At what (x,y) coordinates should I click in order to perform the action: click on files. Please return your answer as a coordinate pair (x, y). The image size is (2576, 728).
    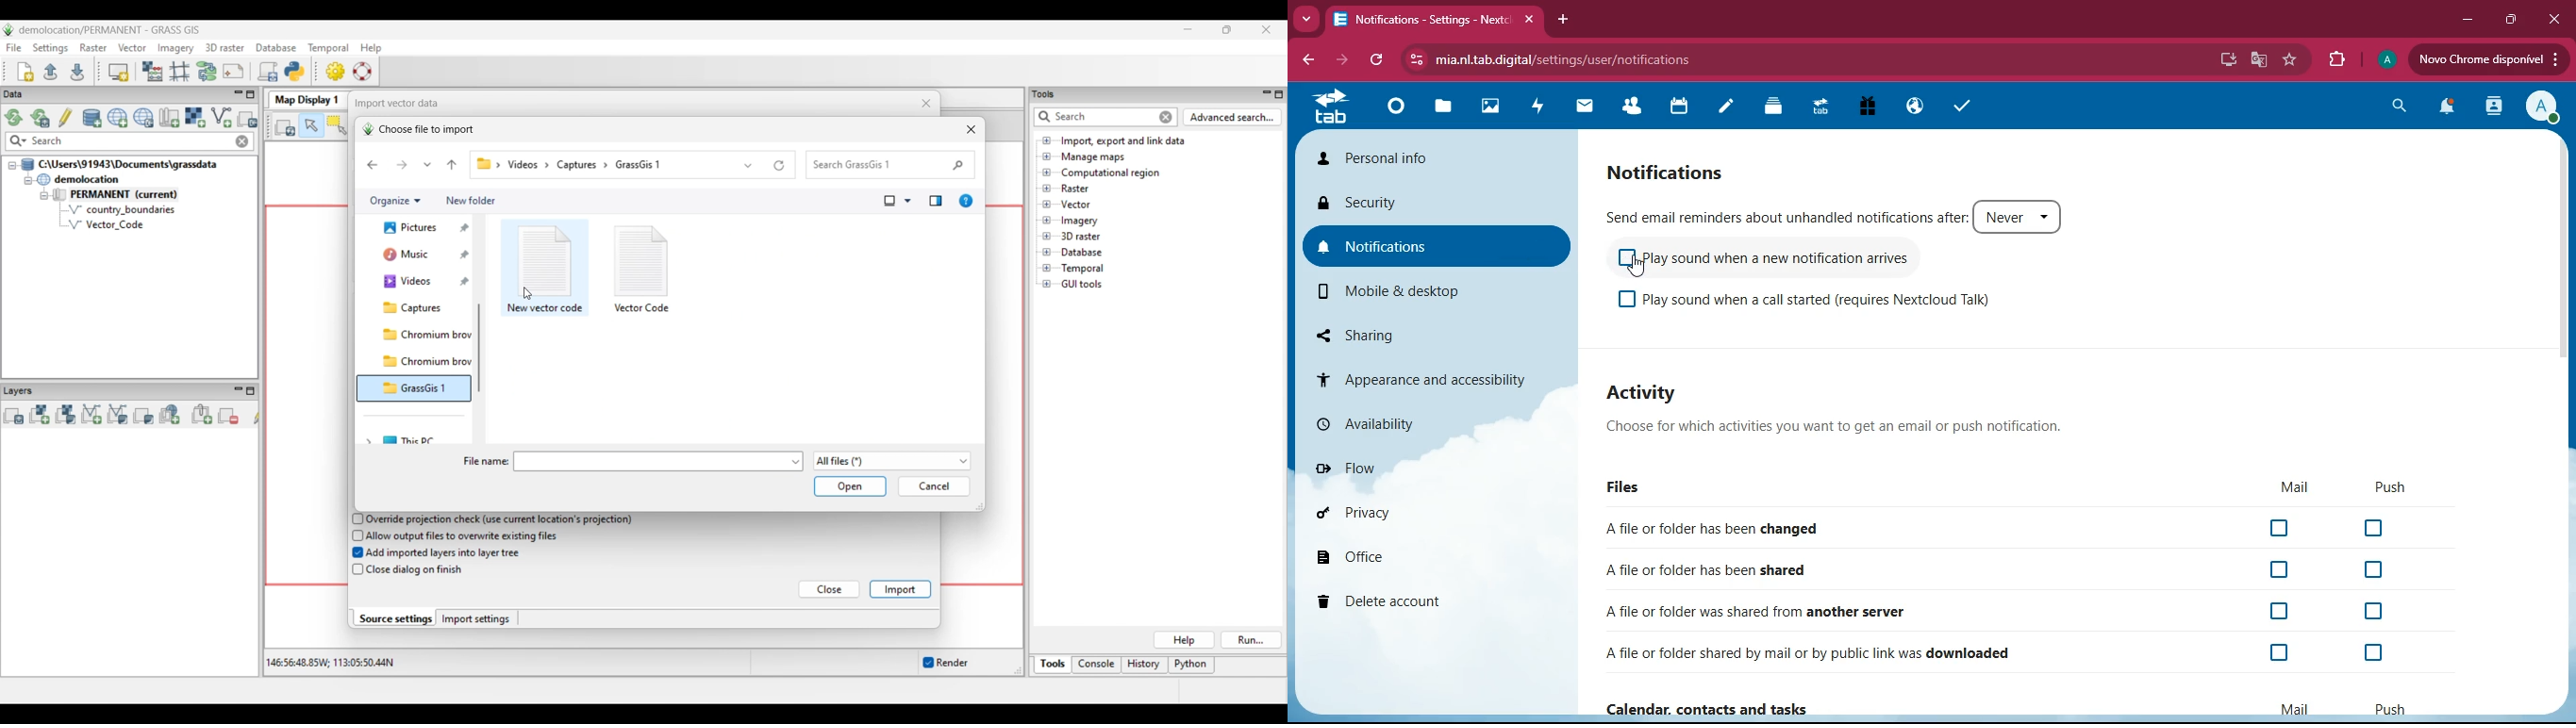
    Looking at the image, I should click on (1626, 486).